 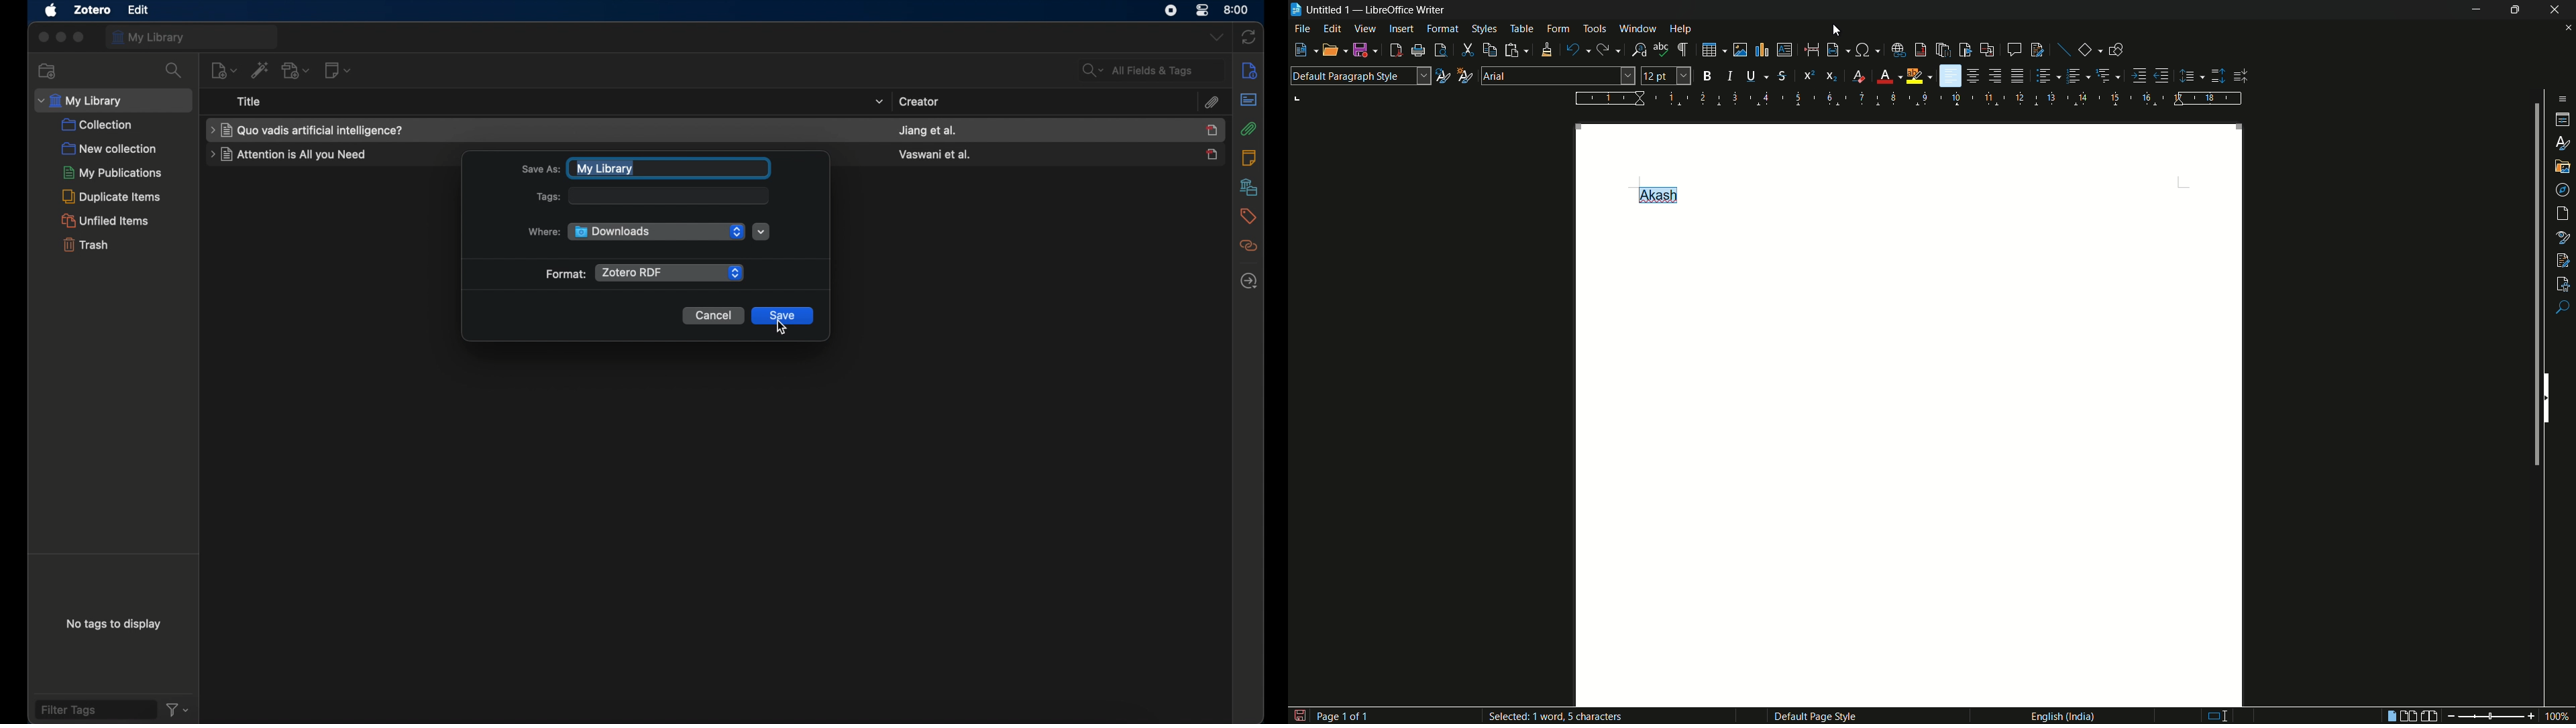 I want to click on window menu, so click(x=1638, y=28).